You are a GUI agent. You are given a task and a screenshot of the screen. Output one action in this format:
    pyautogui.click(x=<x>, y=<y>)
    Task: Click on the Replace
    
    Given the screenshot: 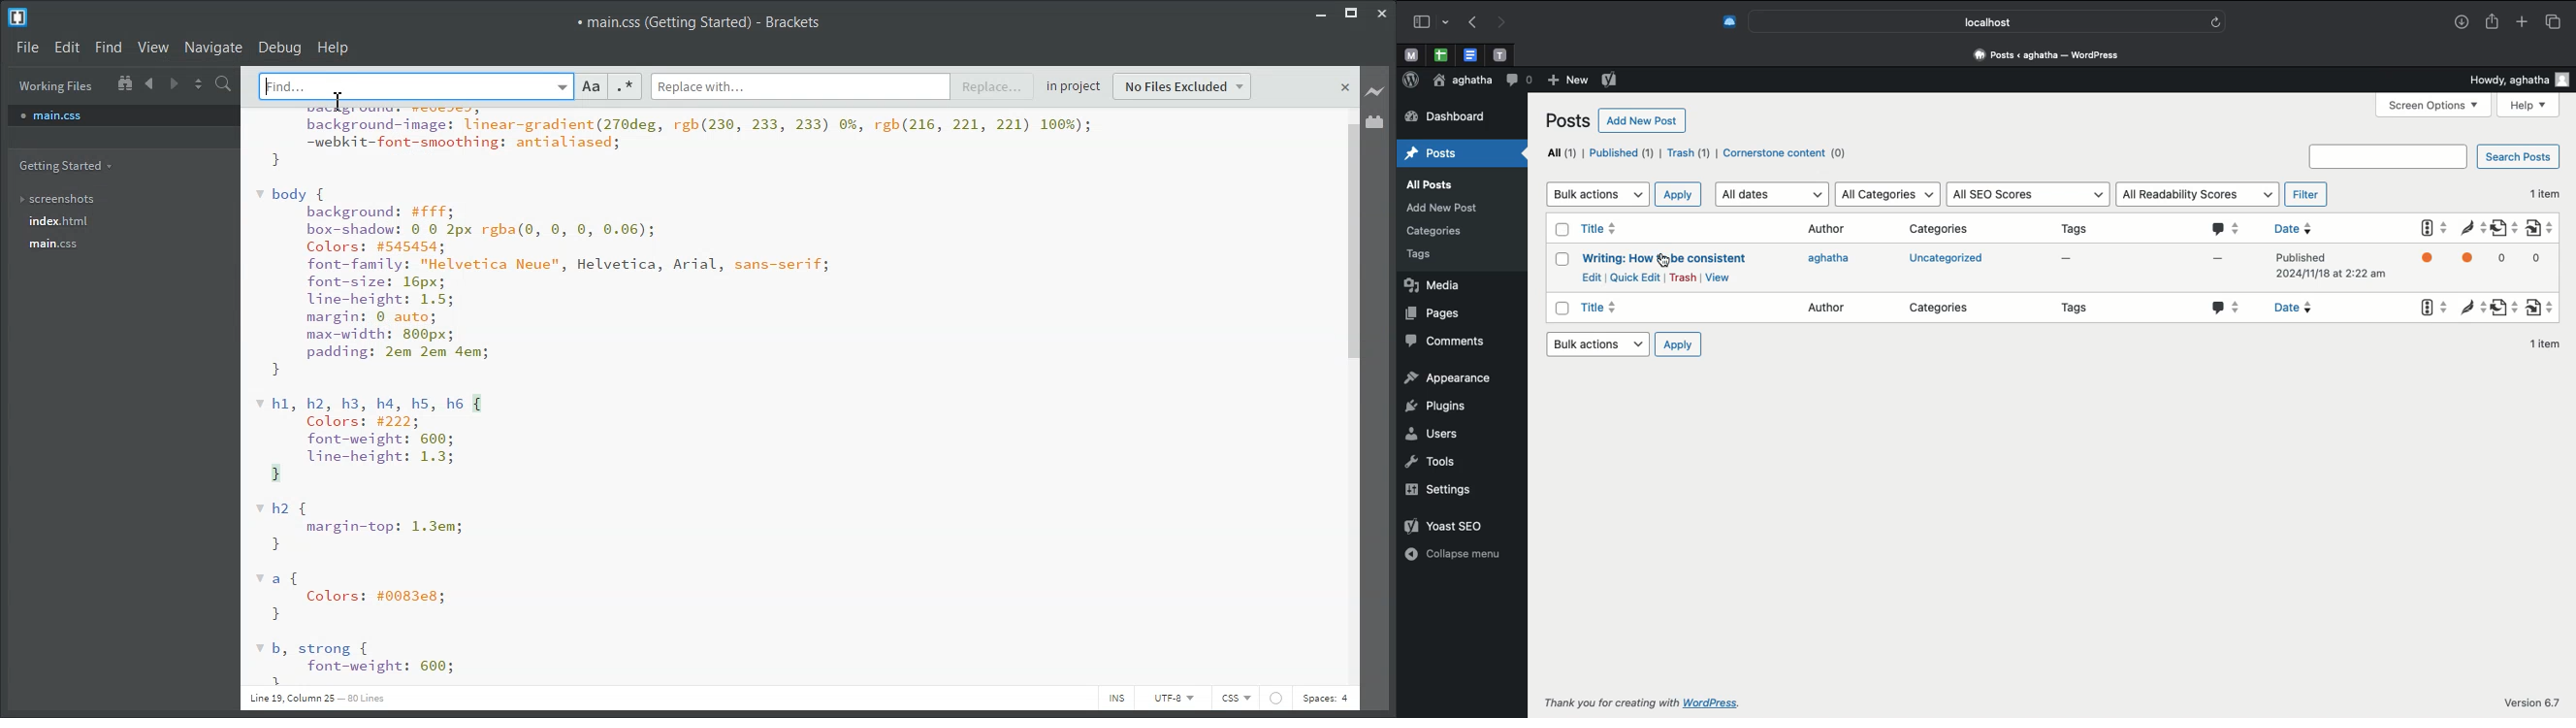 What is the action you would take?
    pyautogui.click(x=993, y=87)
    